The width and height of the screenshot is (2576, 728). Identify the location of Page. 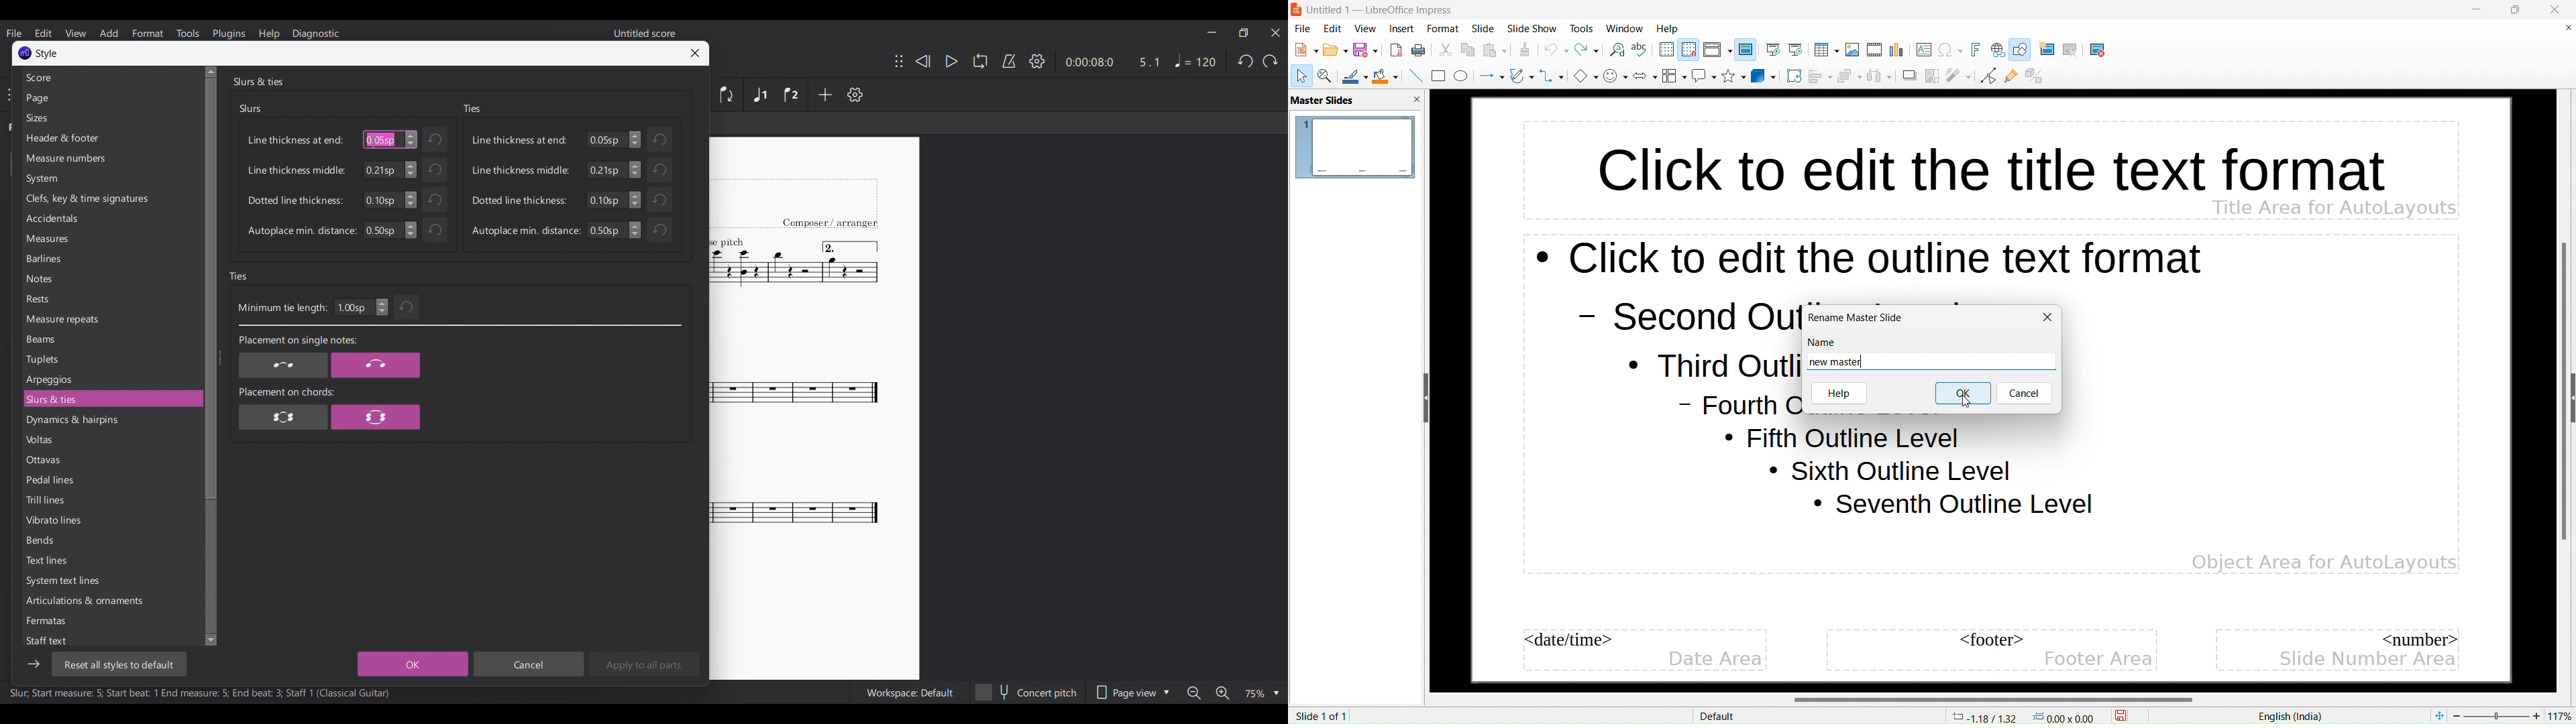
(109, 99).